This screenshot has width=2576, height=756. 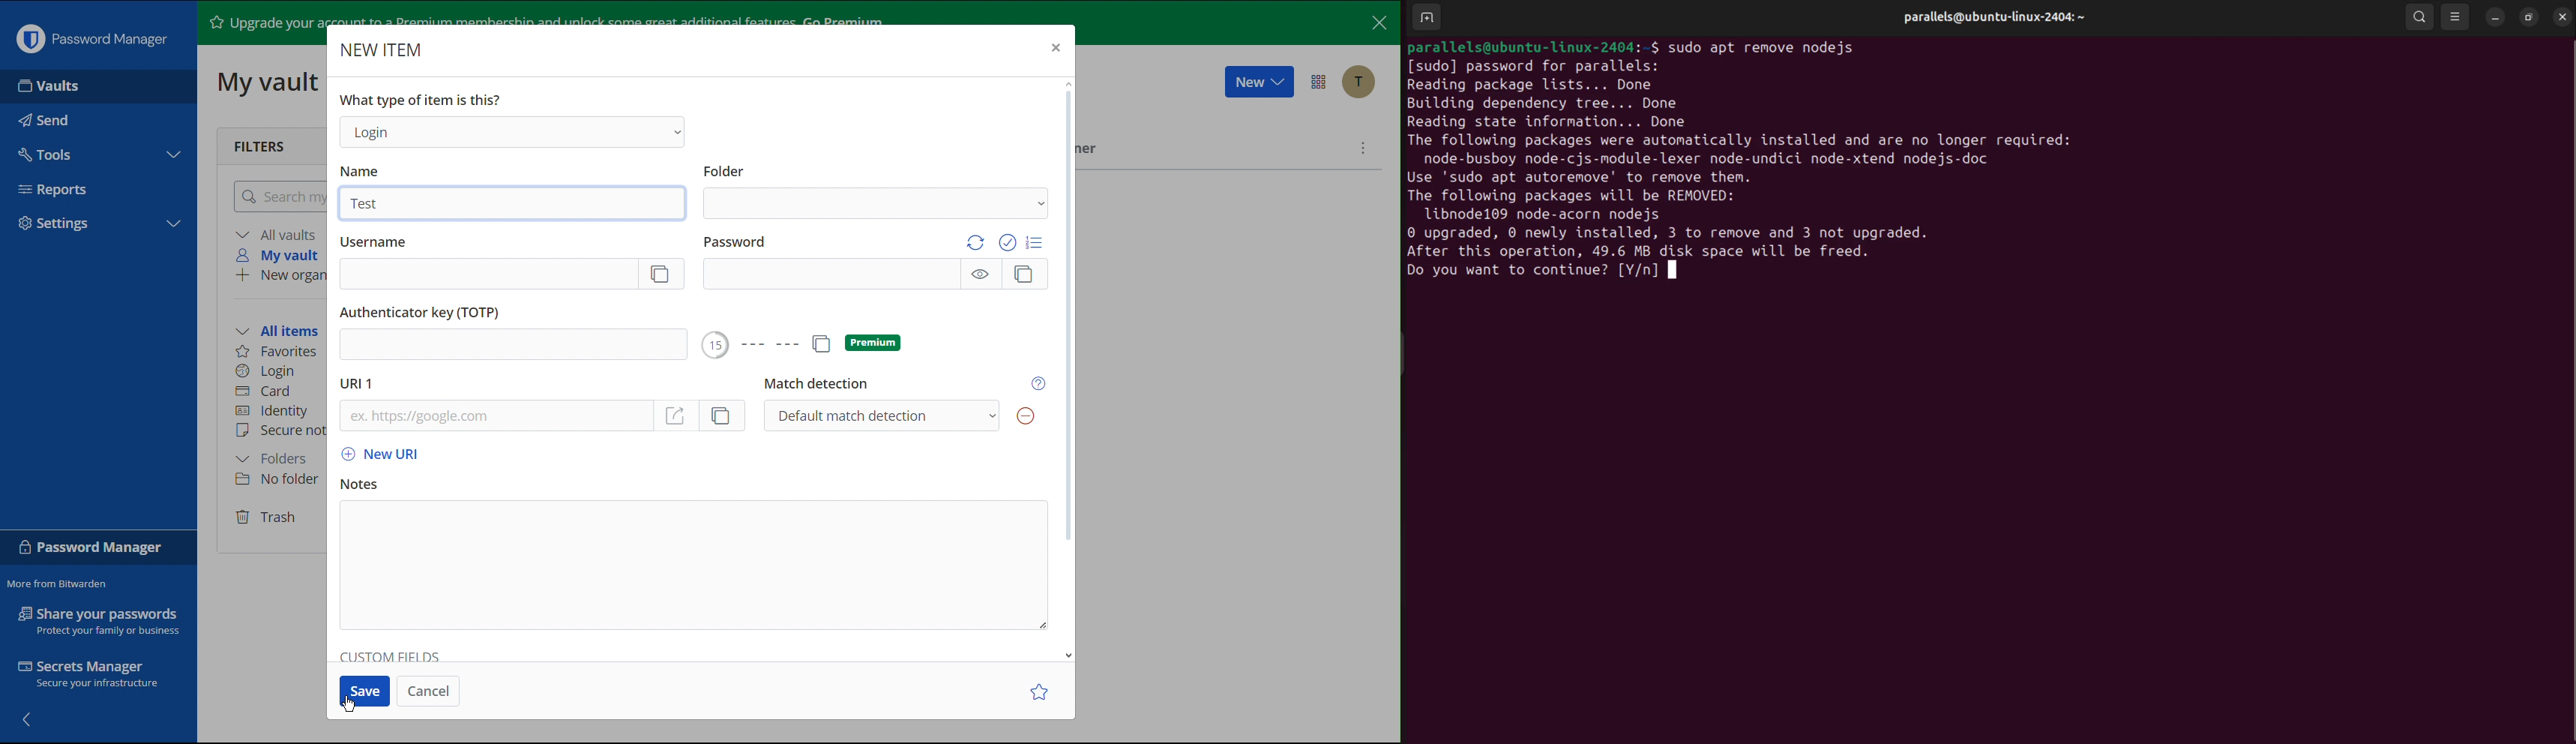 What do you see at coordinates (263, 145) in the screenshot?
I see `Filters` at bounding box center [263, 145].